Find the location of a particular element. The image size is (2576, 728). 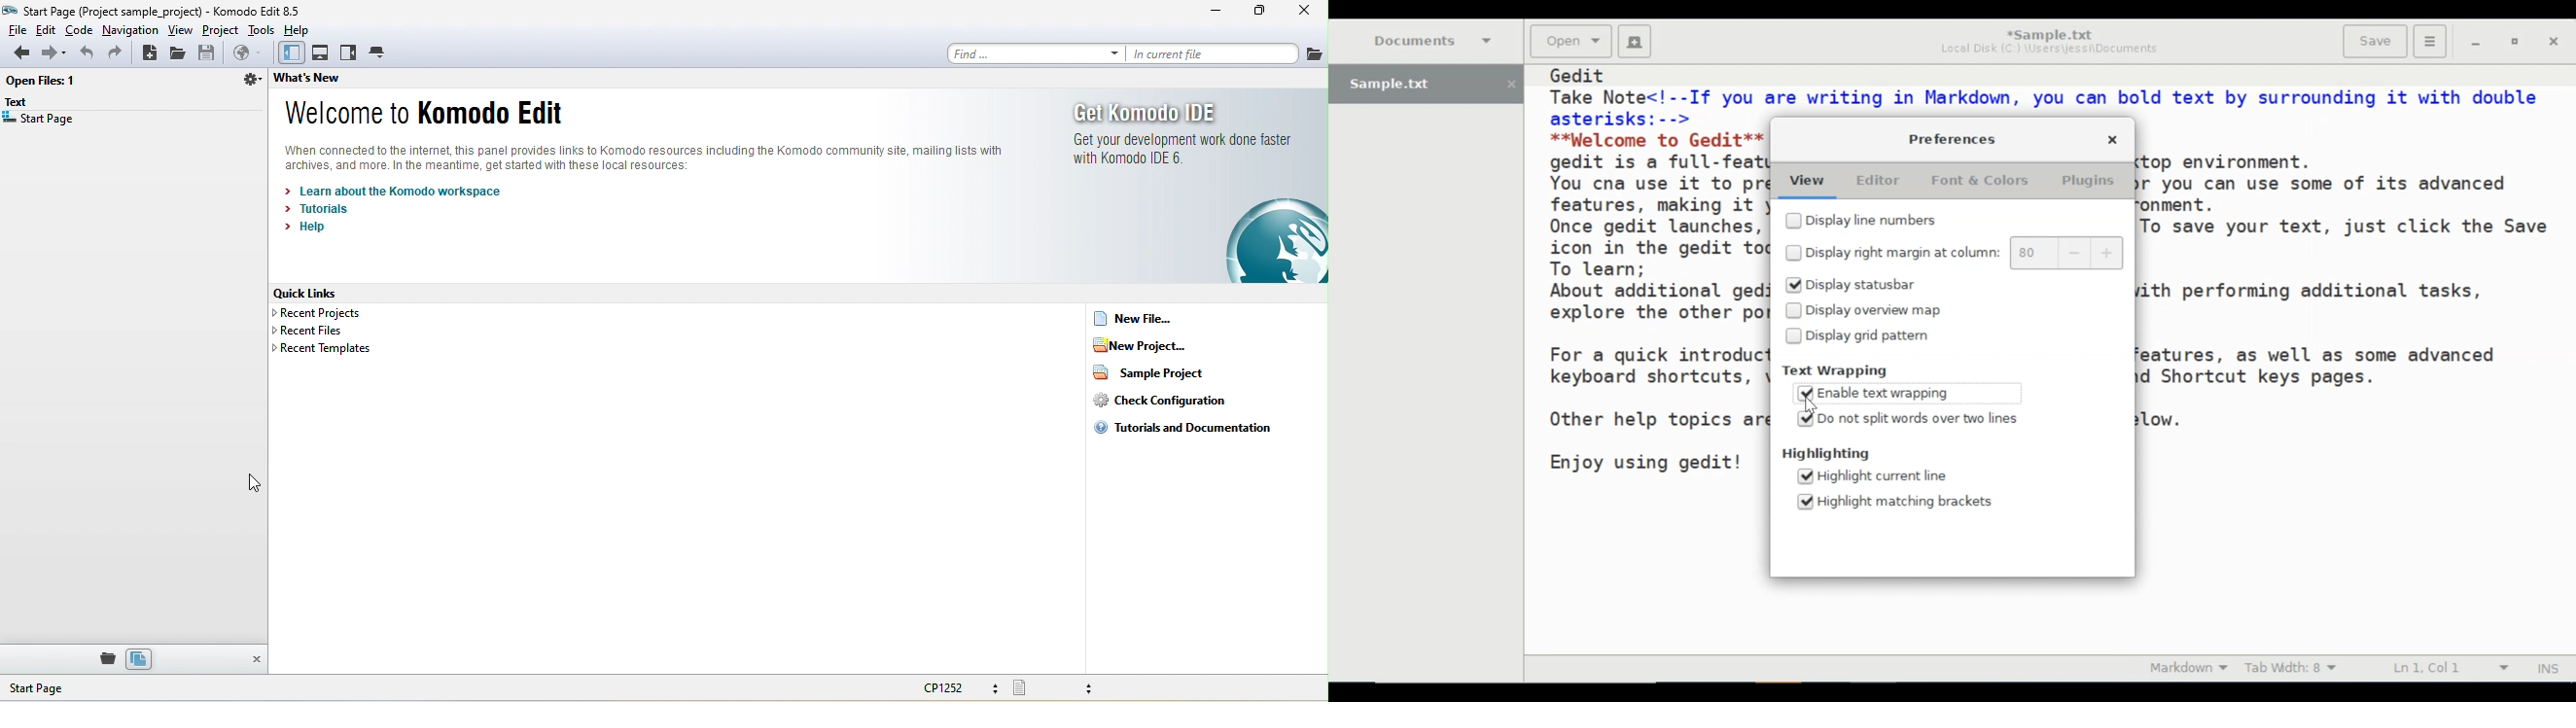

new file is located at coordinates (1158, 318).